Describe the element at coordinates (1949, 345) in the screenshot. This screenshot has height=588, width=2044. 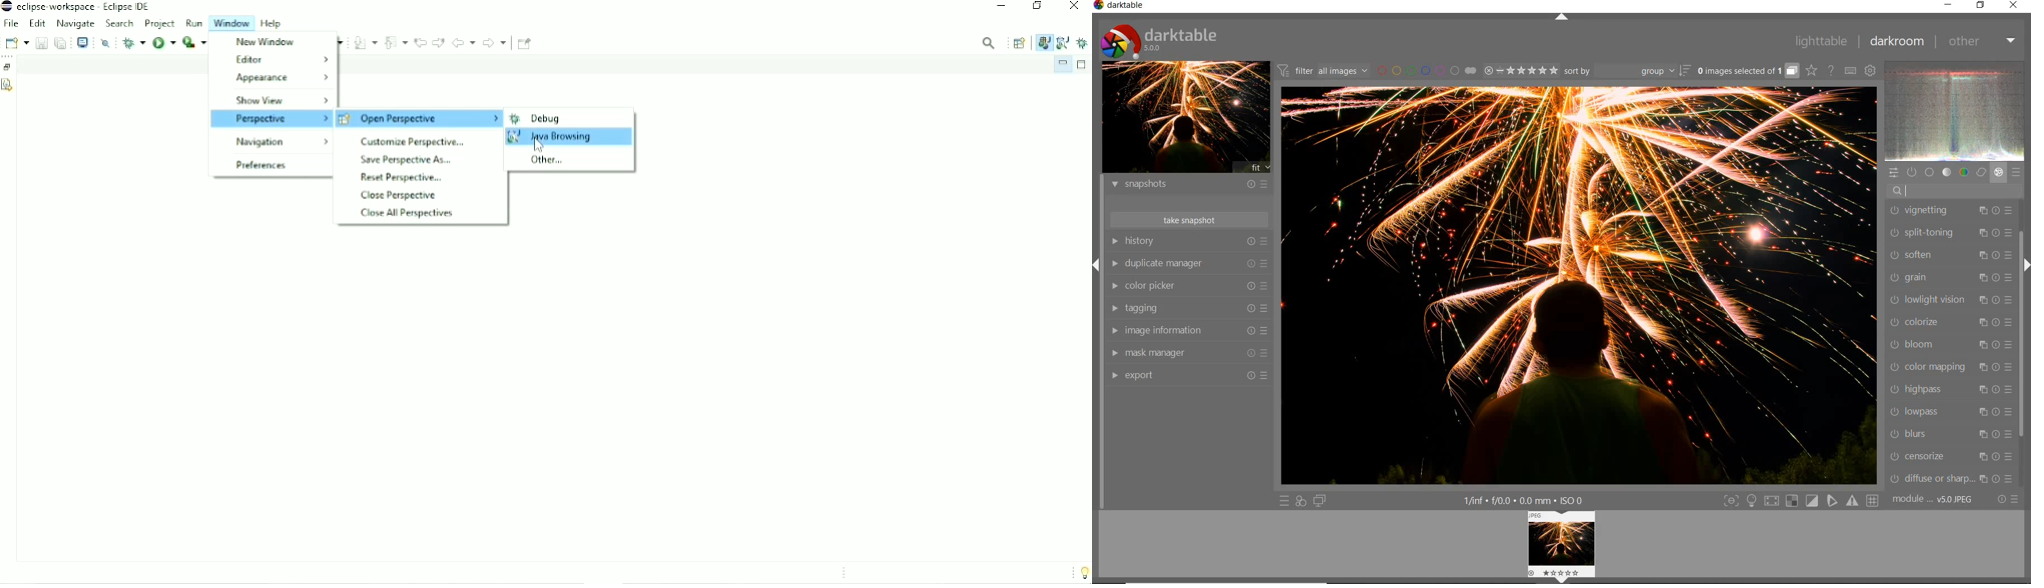
I see `bloom` at that location.